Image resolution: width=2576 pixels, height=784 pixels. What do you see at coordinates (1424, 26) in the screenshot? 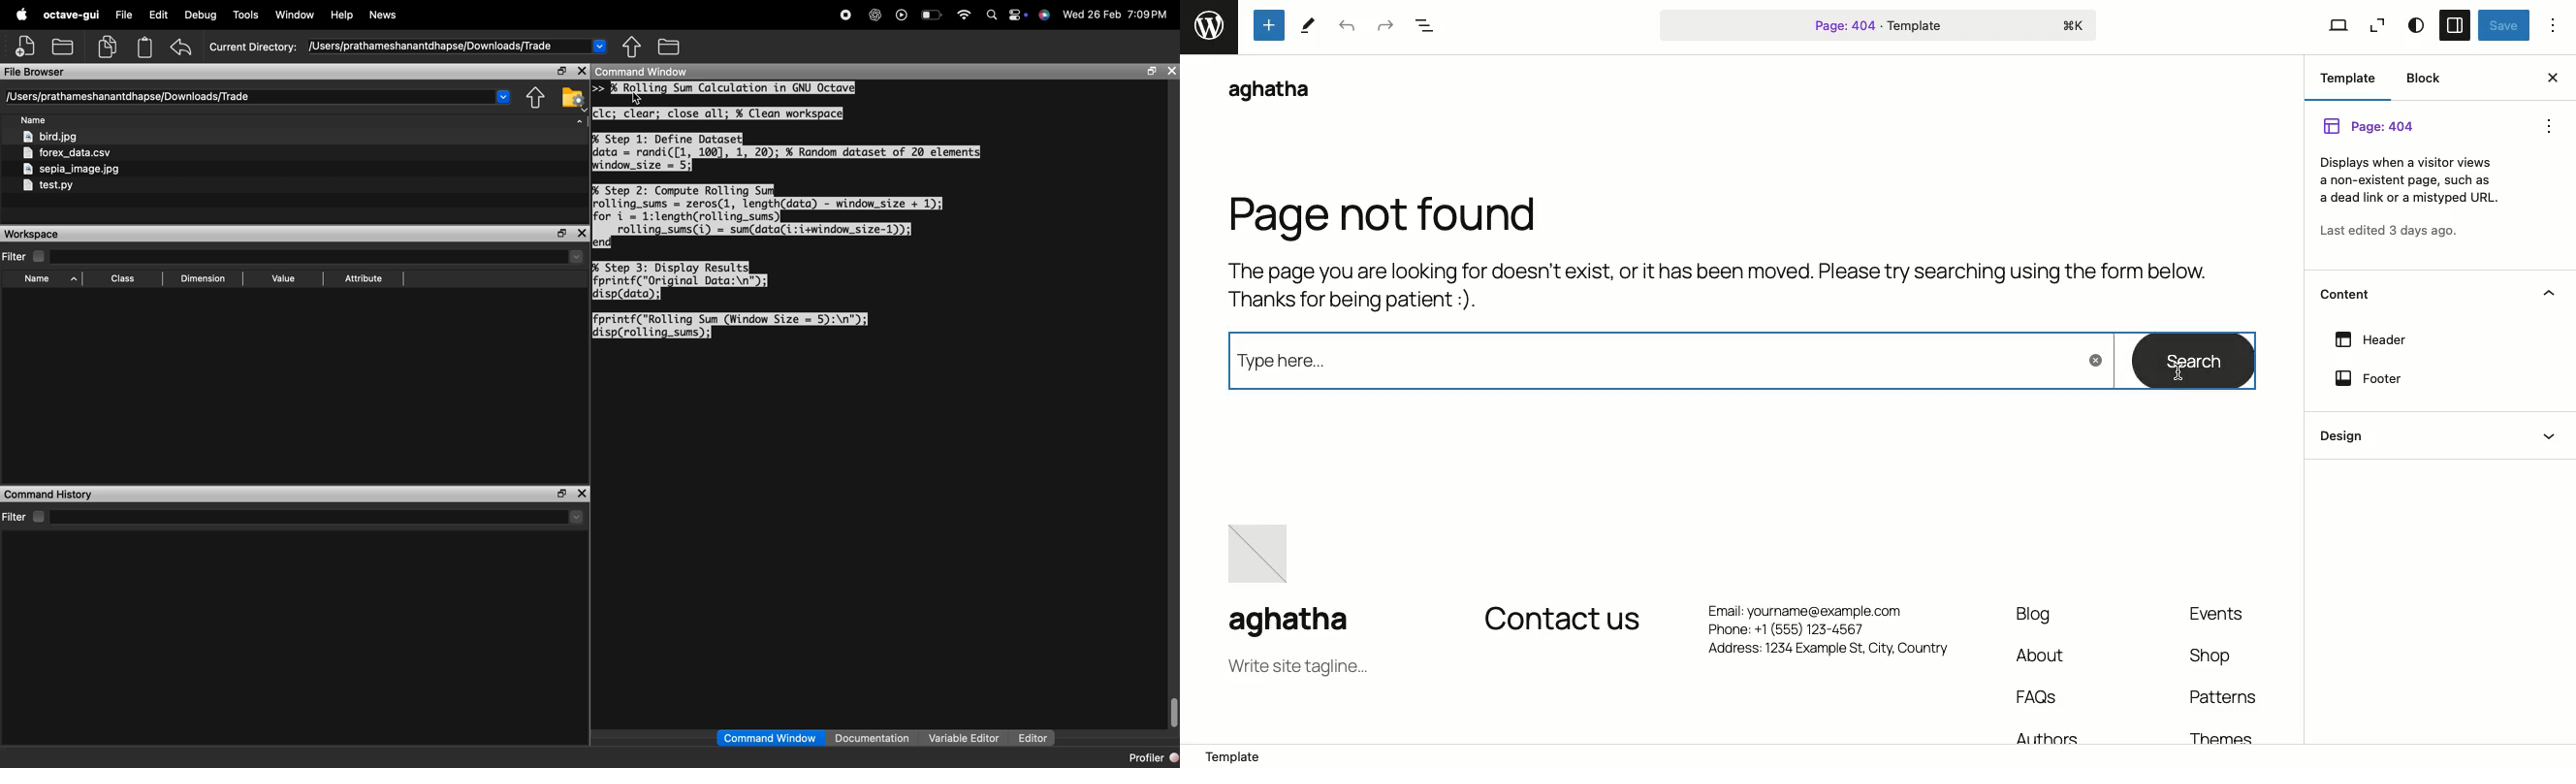
I see `Document overview` at bounding box center [1424, 26].